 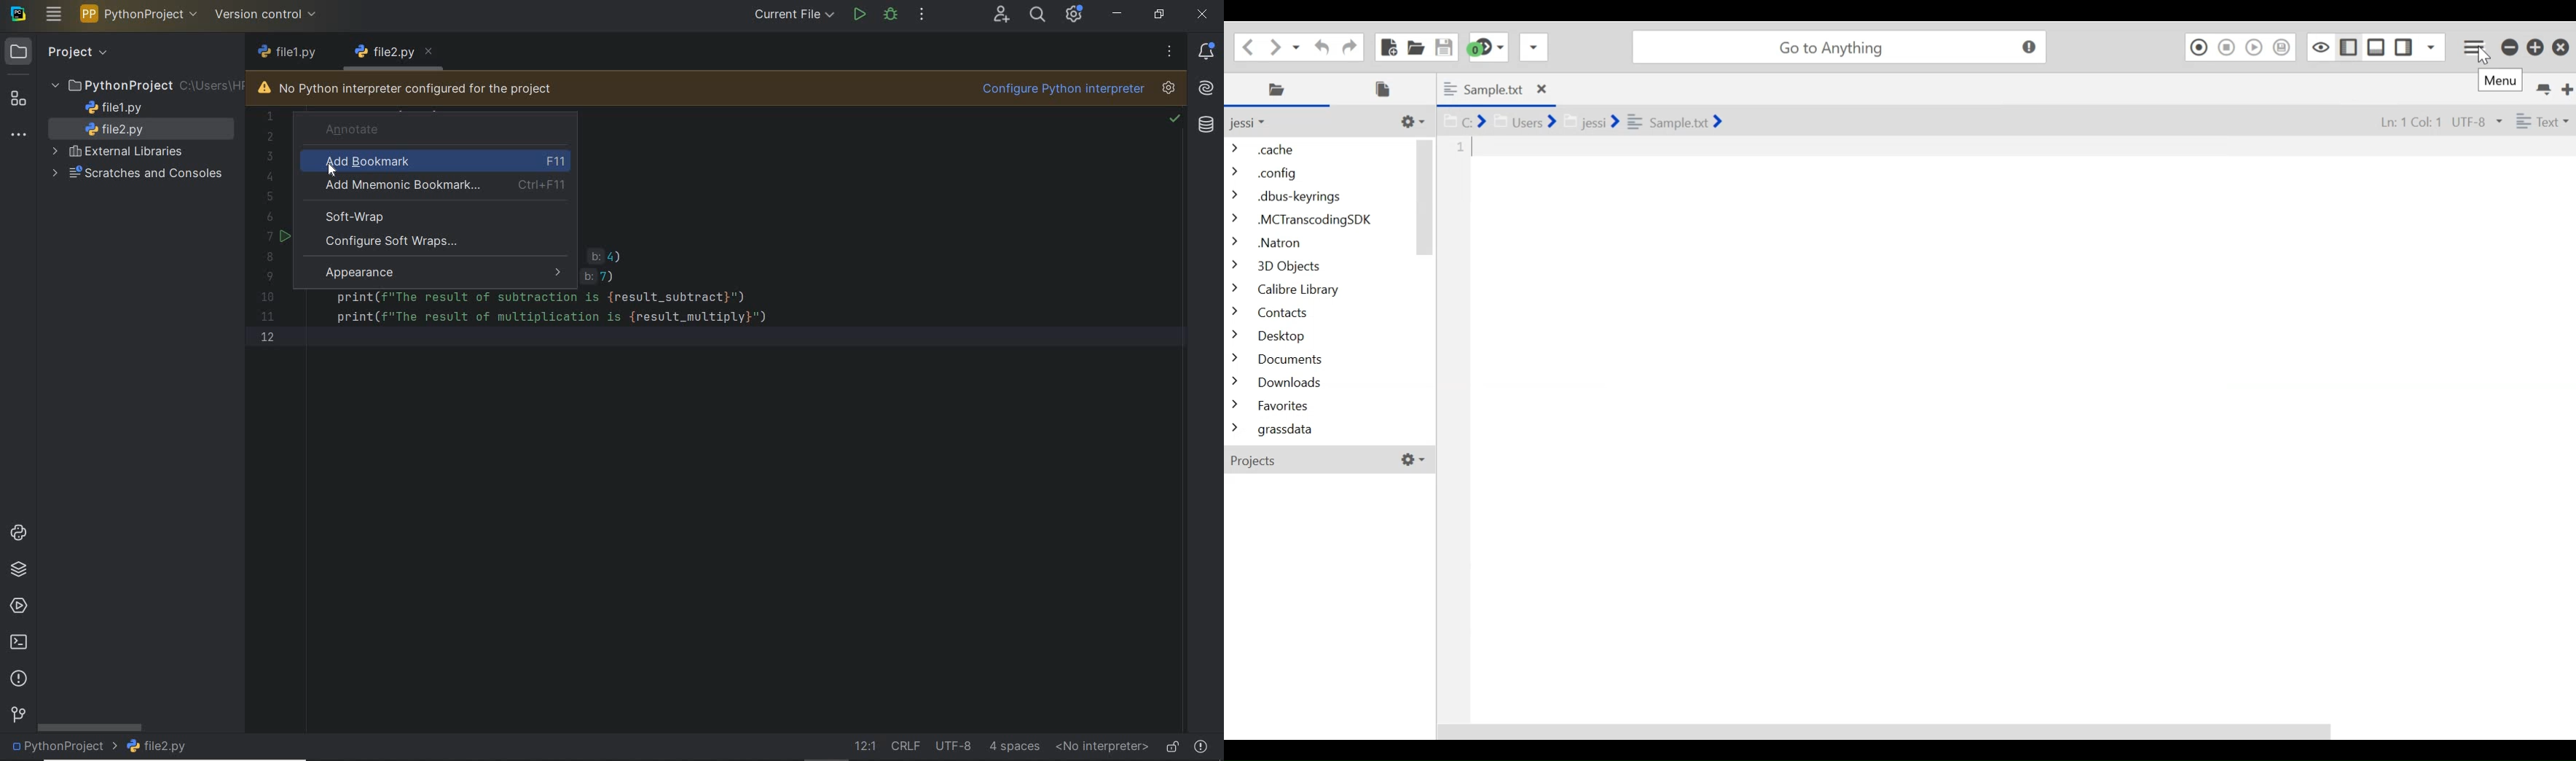 What do you see at coordinates (1170, 745) in the screenshot?
I see `make file ready only` at bounding box center [1170, 745].